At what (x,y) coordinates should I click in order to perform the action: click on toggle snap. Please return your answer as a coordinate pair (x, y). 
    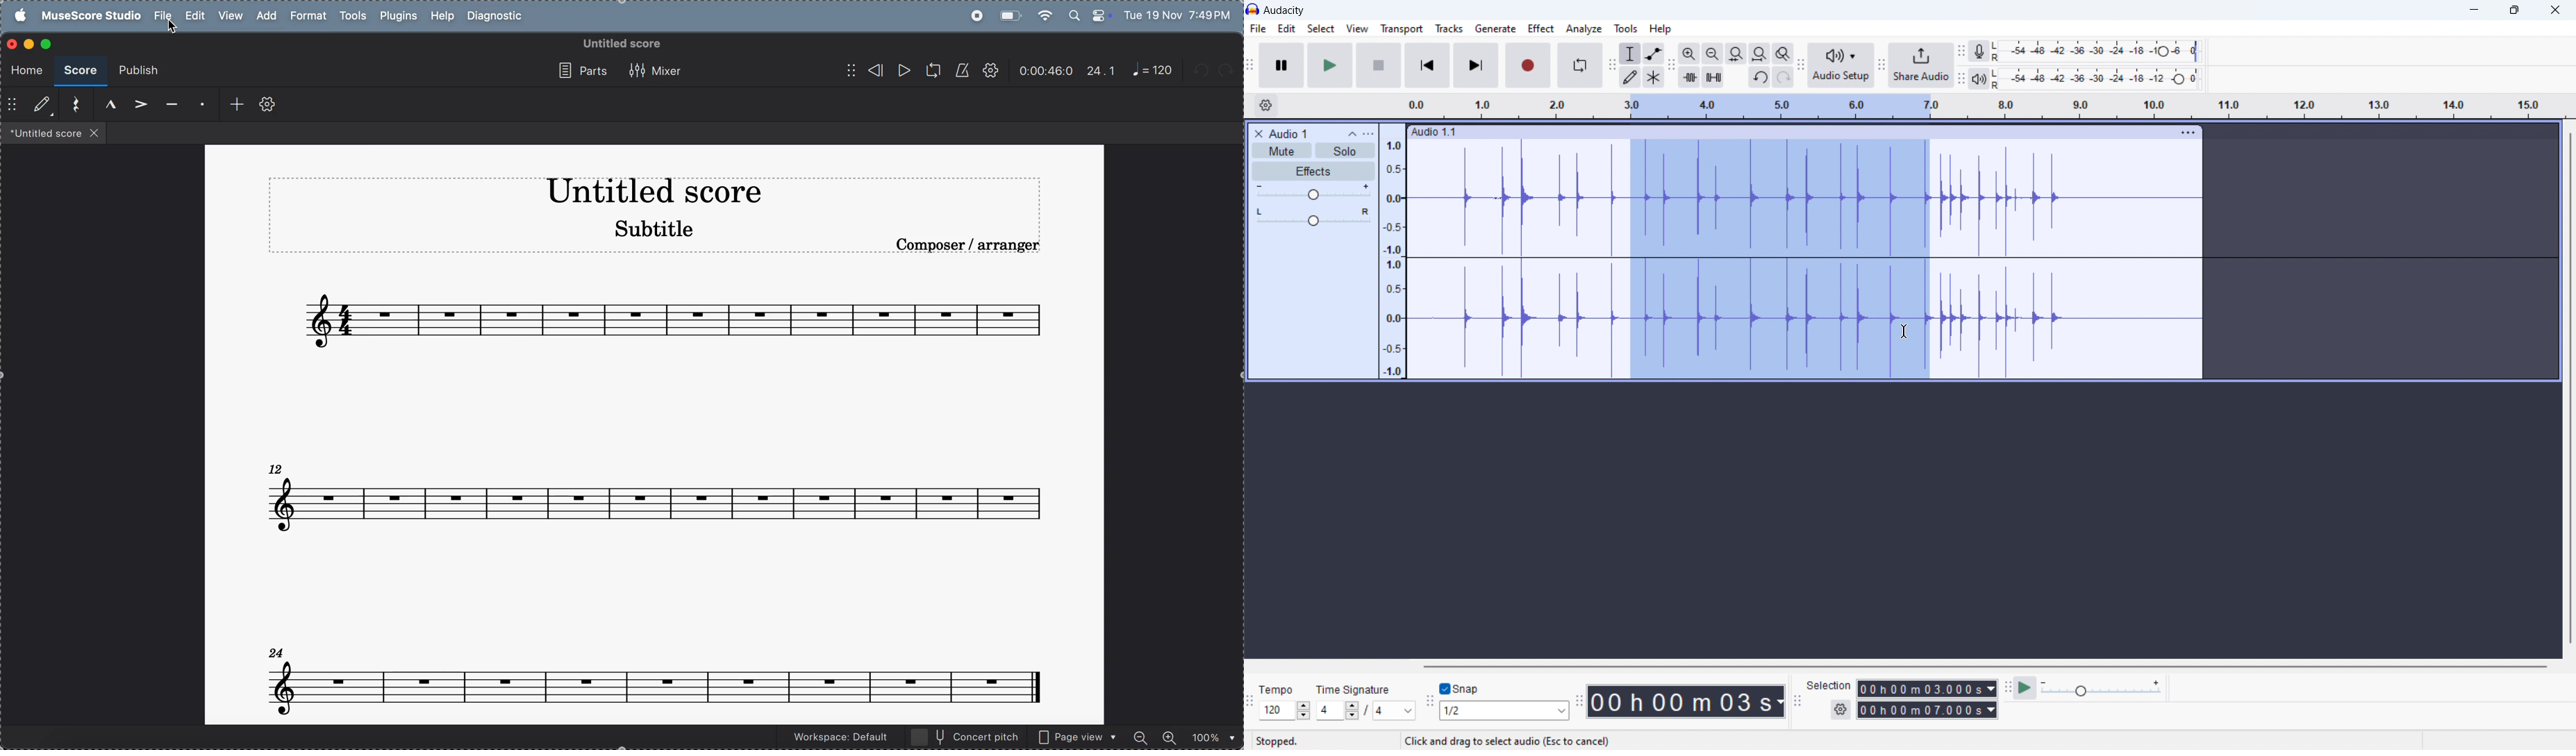
    Looking at the image, I should click on (1459, 688).